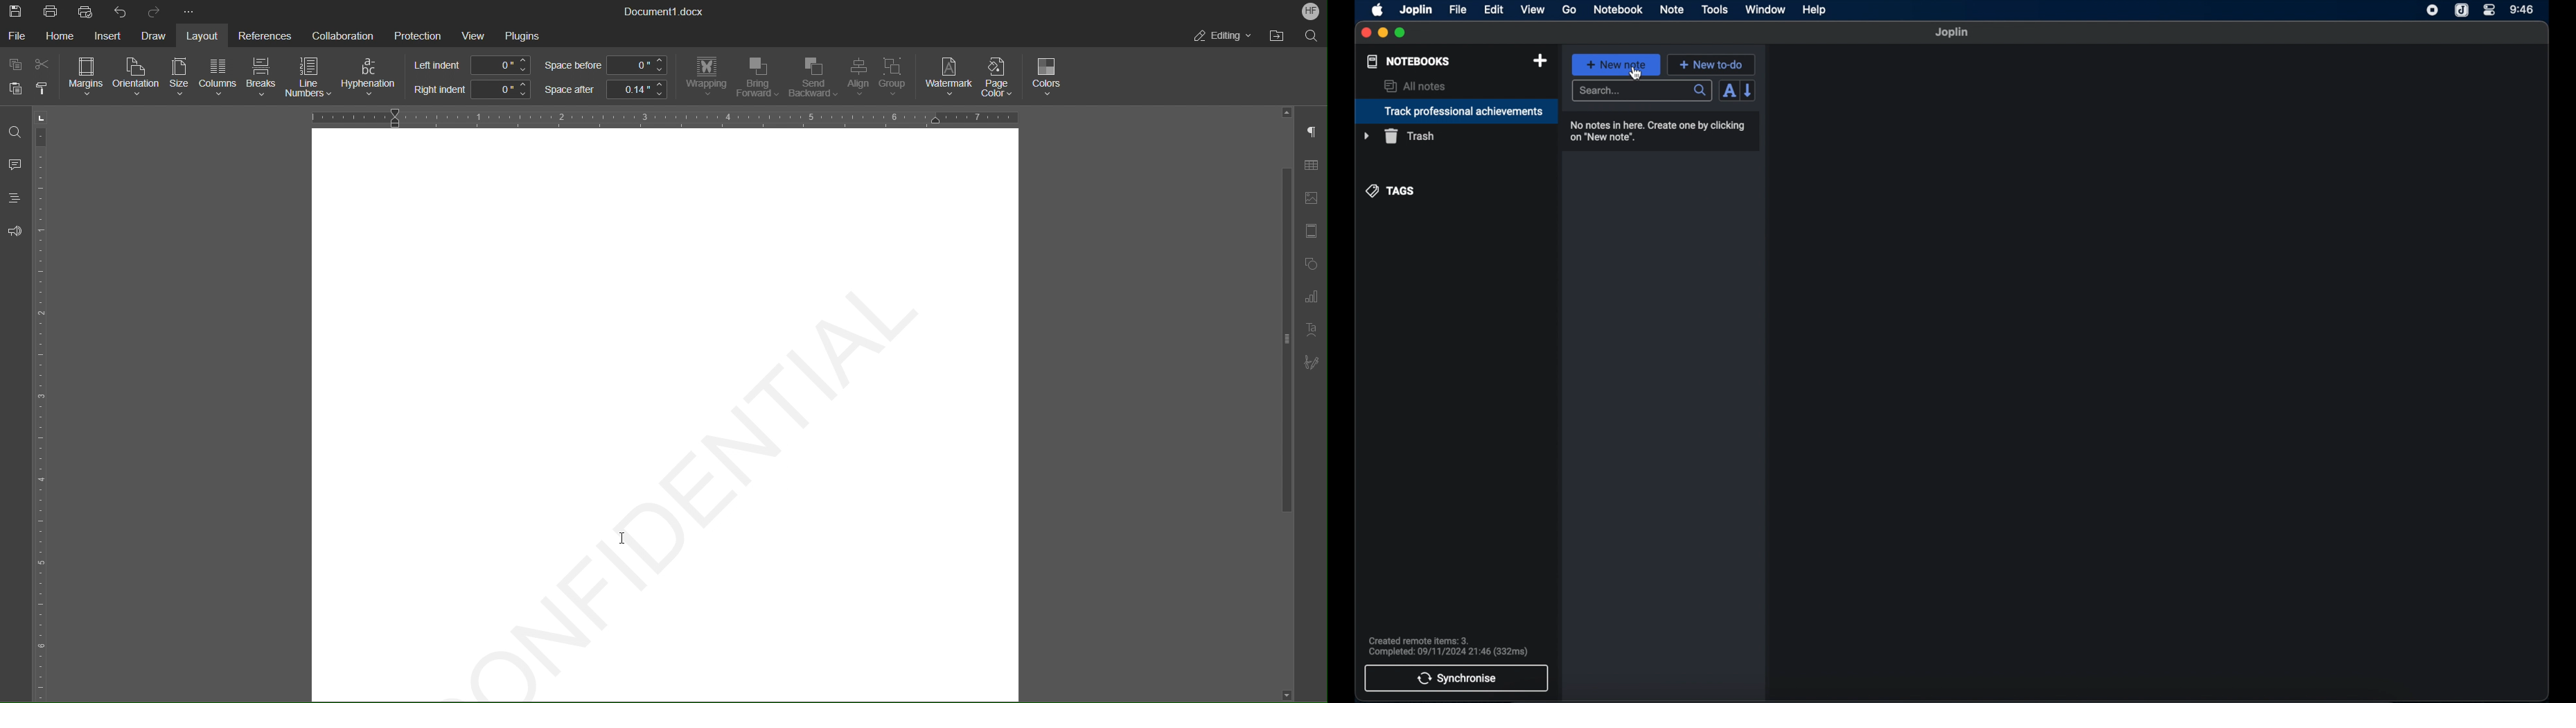 This screenshot has height=728, width=2576. What do you see at coordinates (14, 198) in the screenshot?
I see `Headings` at bounding box center [14, 198].